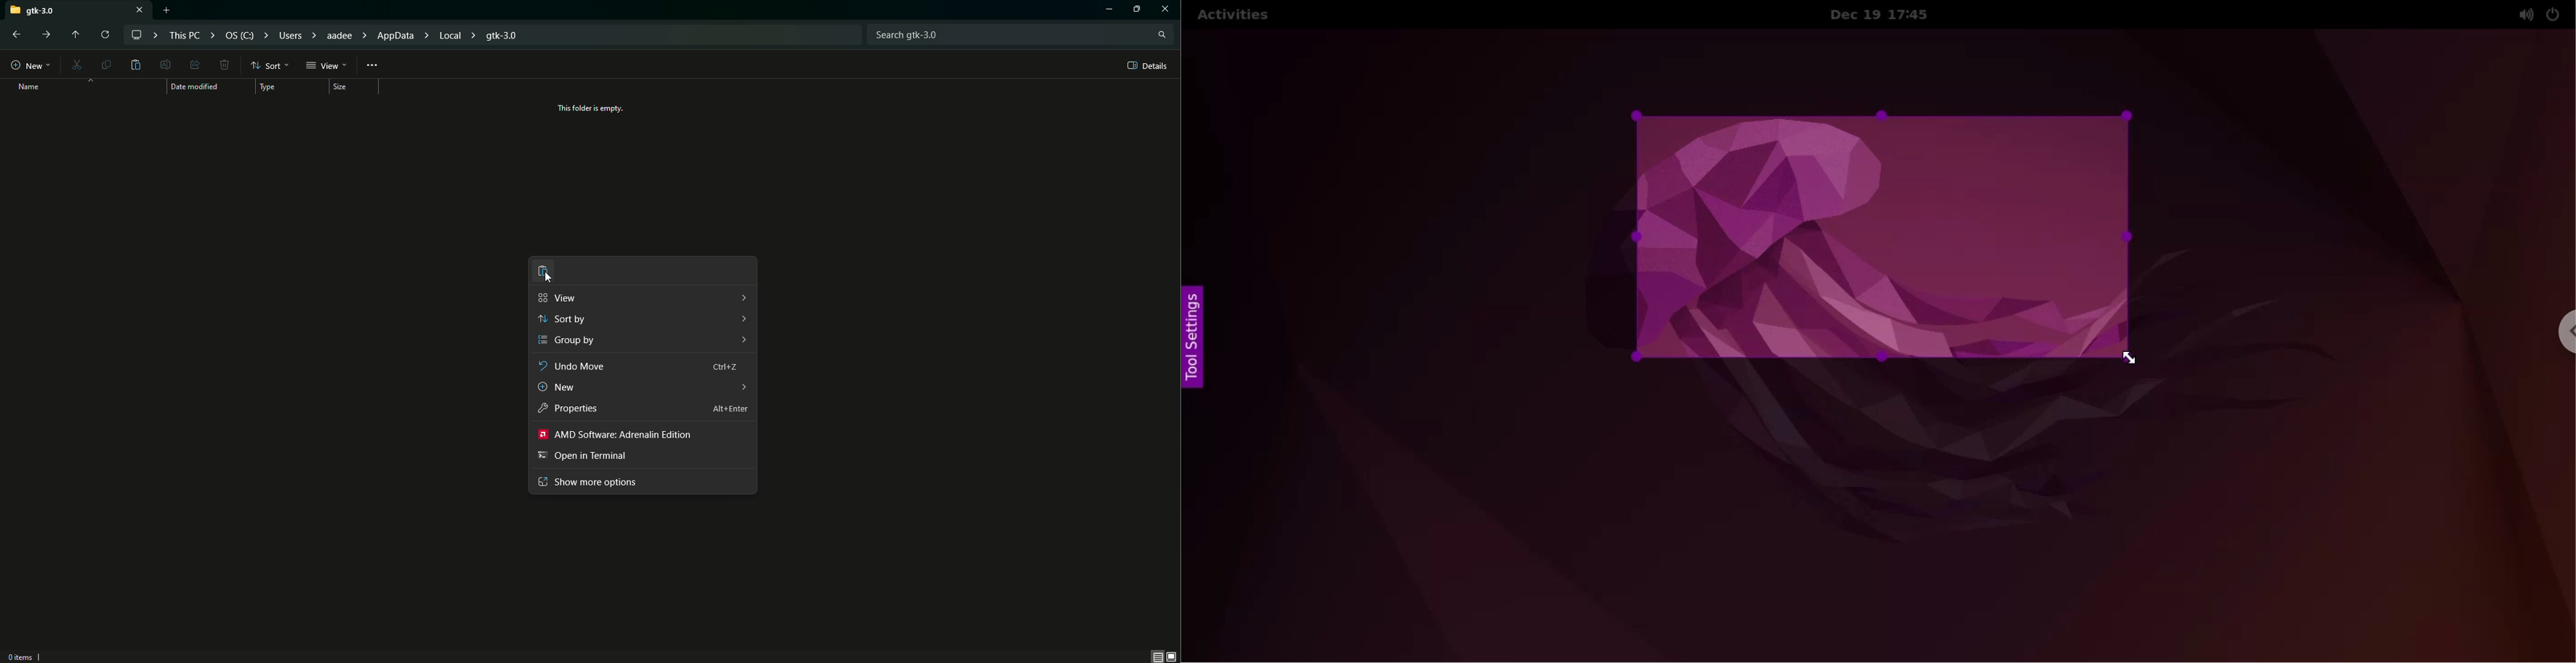 The height and width of the screenshot is (672, 2576). What do you see at coordinates (74, 36) in the screenshot?
I see `Move up` at bounding box center [74, 36].